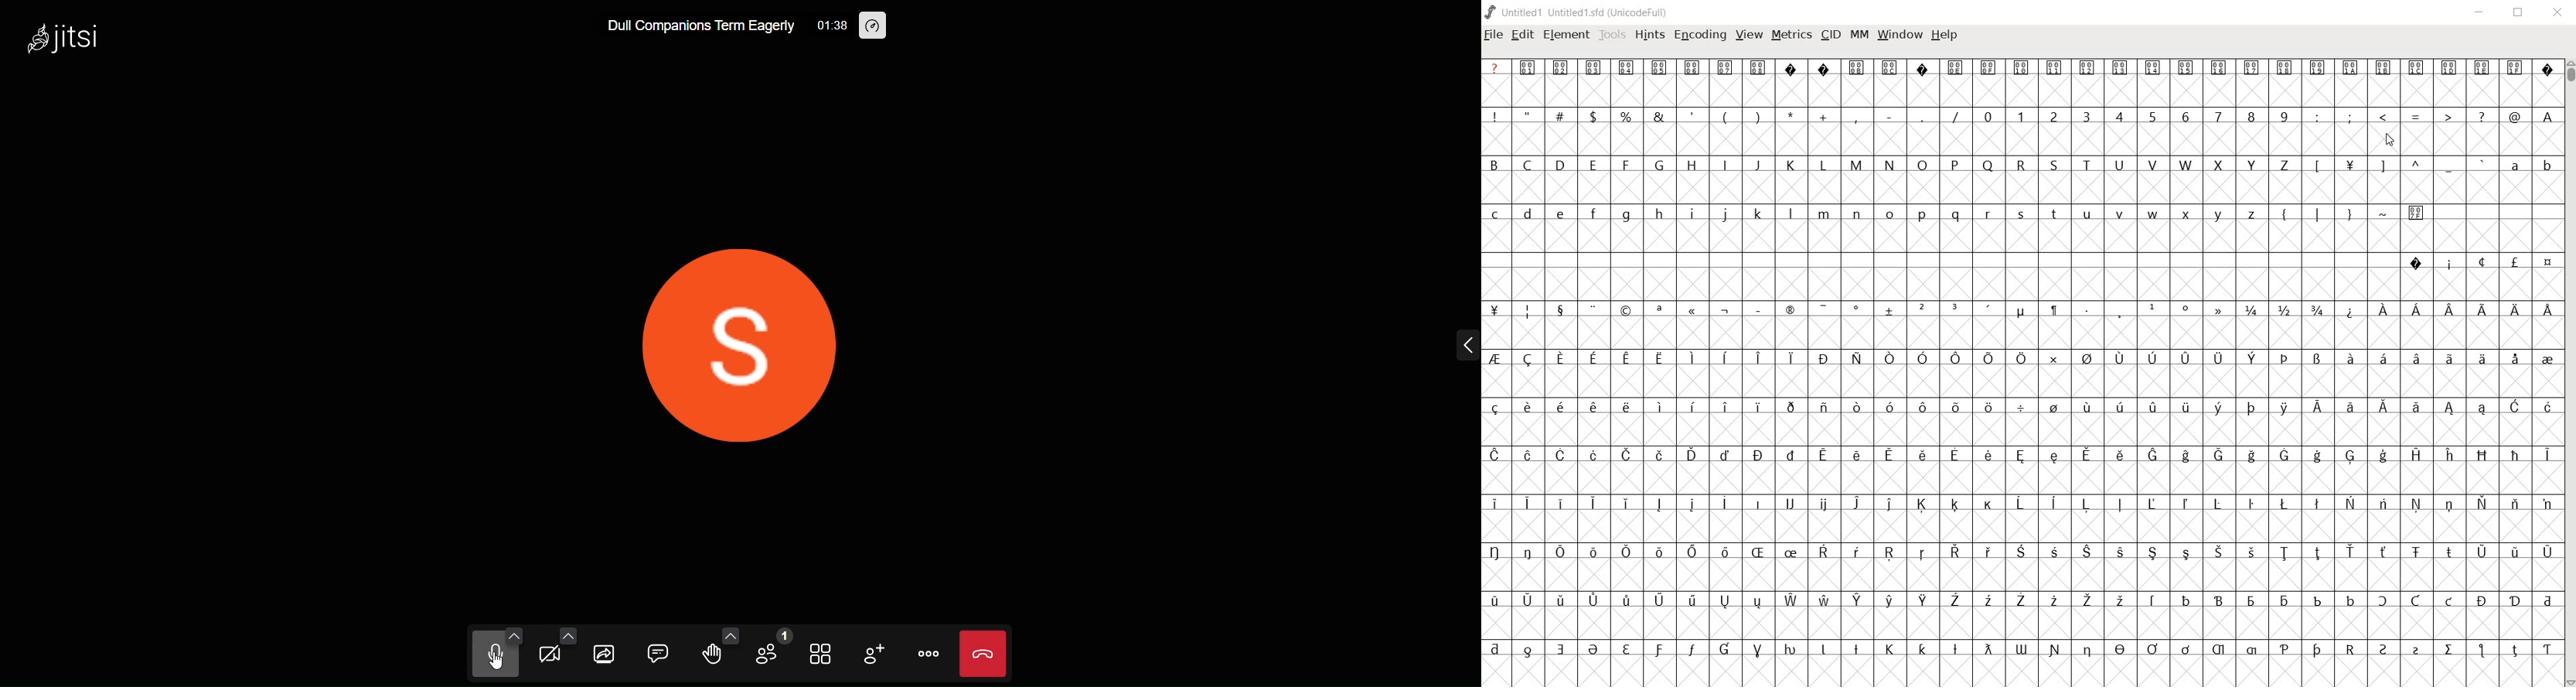 Image resolution: width=2576 pixels, height=700 pixels. I want to click on number 0 - 9, so click(2136, 116).